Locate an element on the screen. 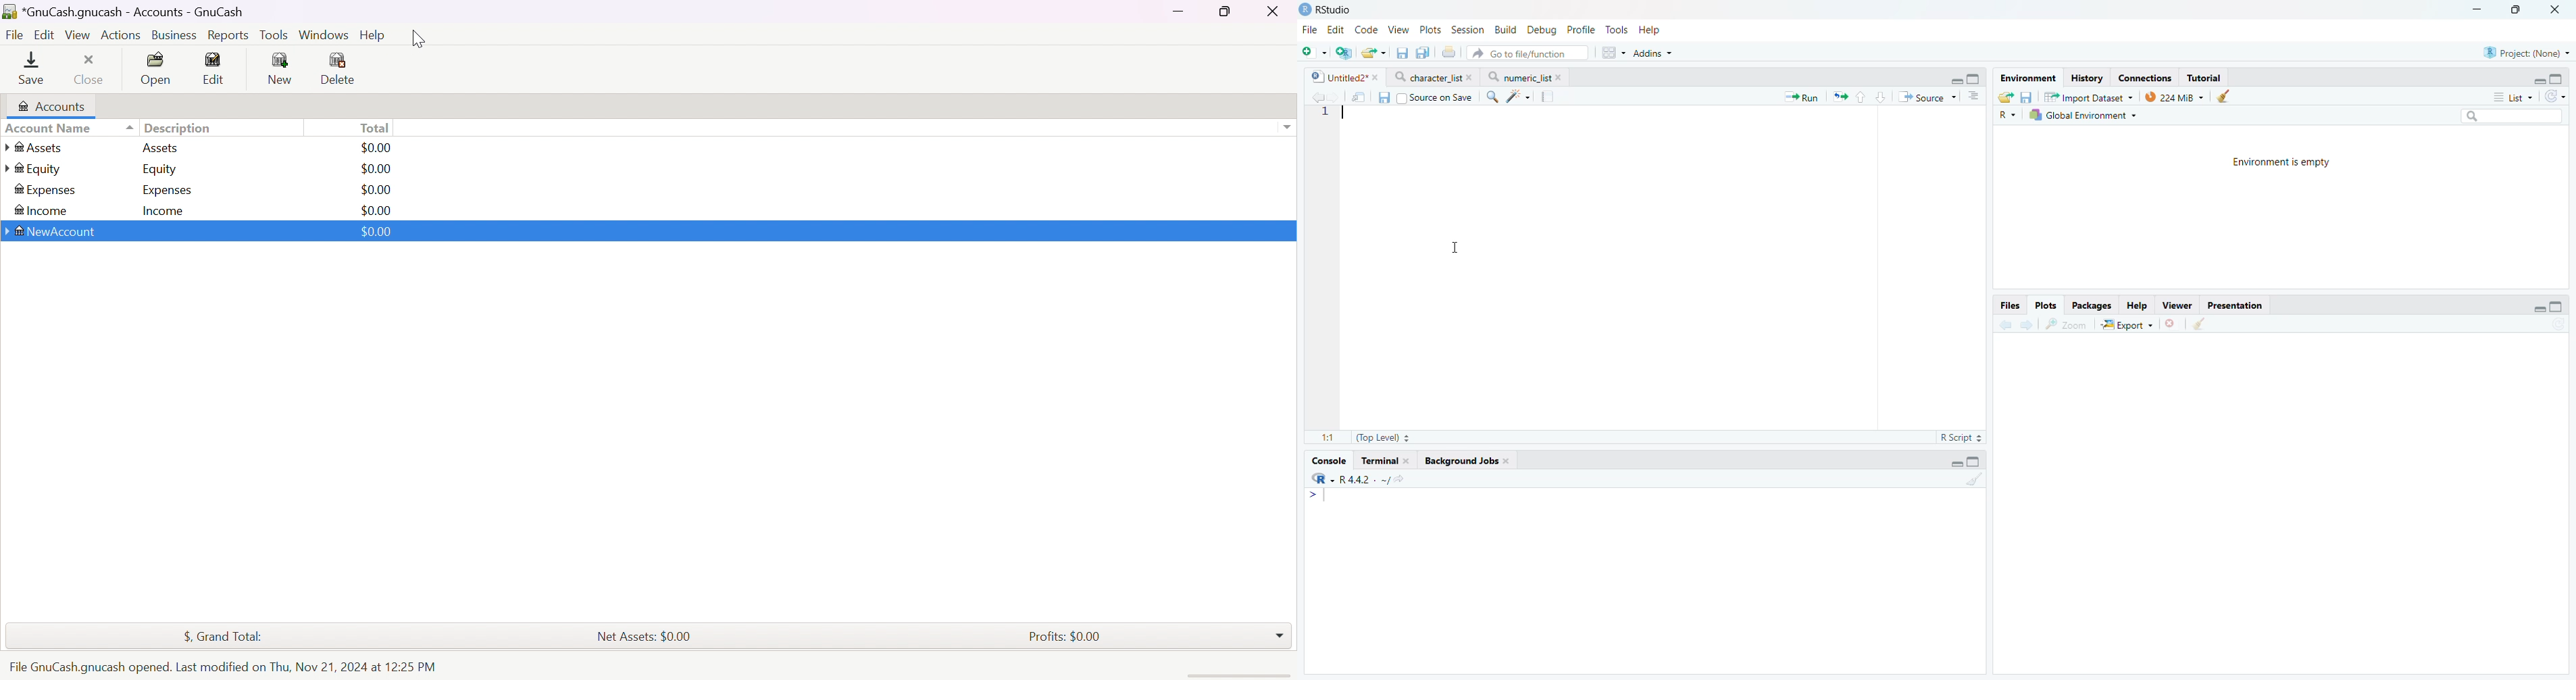 This screenshot has width=2576, height=700. Save is located at coordinates (1383, 97).